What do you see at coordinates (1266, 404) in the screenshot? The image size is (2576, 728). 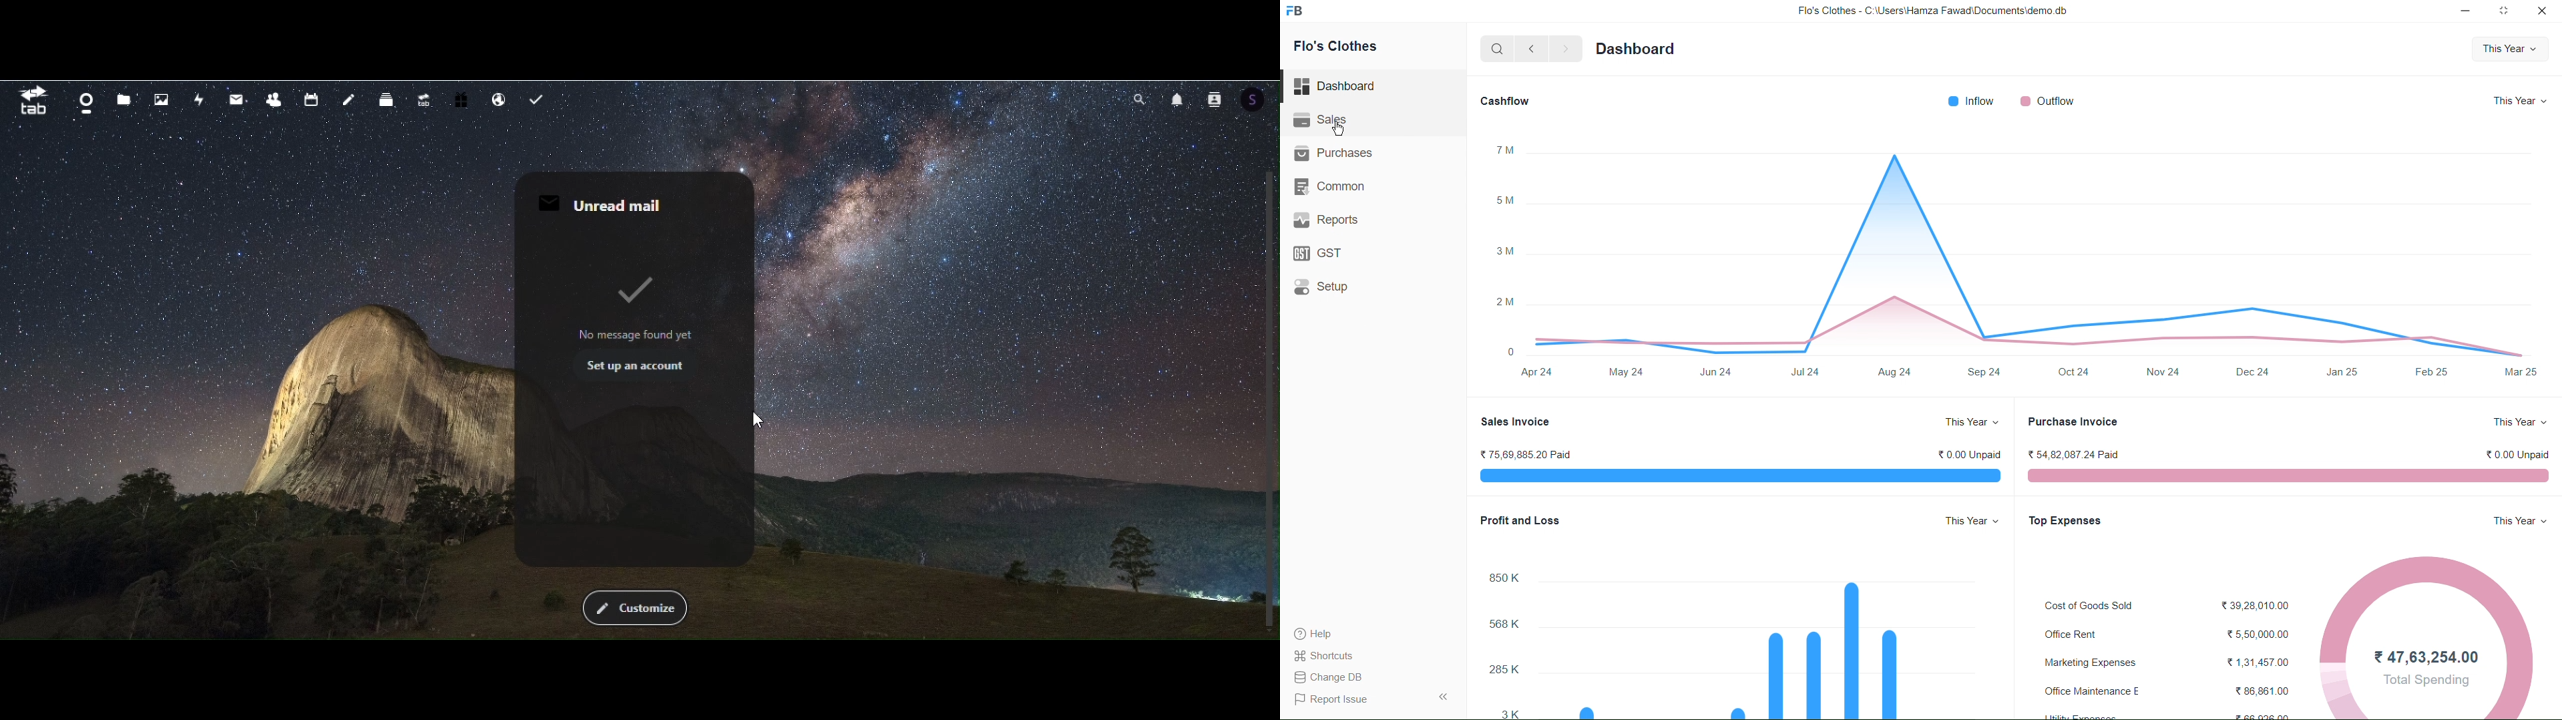 I see `Scrollbar` at bounding box center [1266, 404].